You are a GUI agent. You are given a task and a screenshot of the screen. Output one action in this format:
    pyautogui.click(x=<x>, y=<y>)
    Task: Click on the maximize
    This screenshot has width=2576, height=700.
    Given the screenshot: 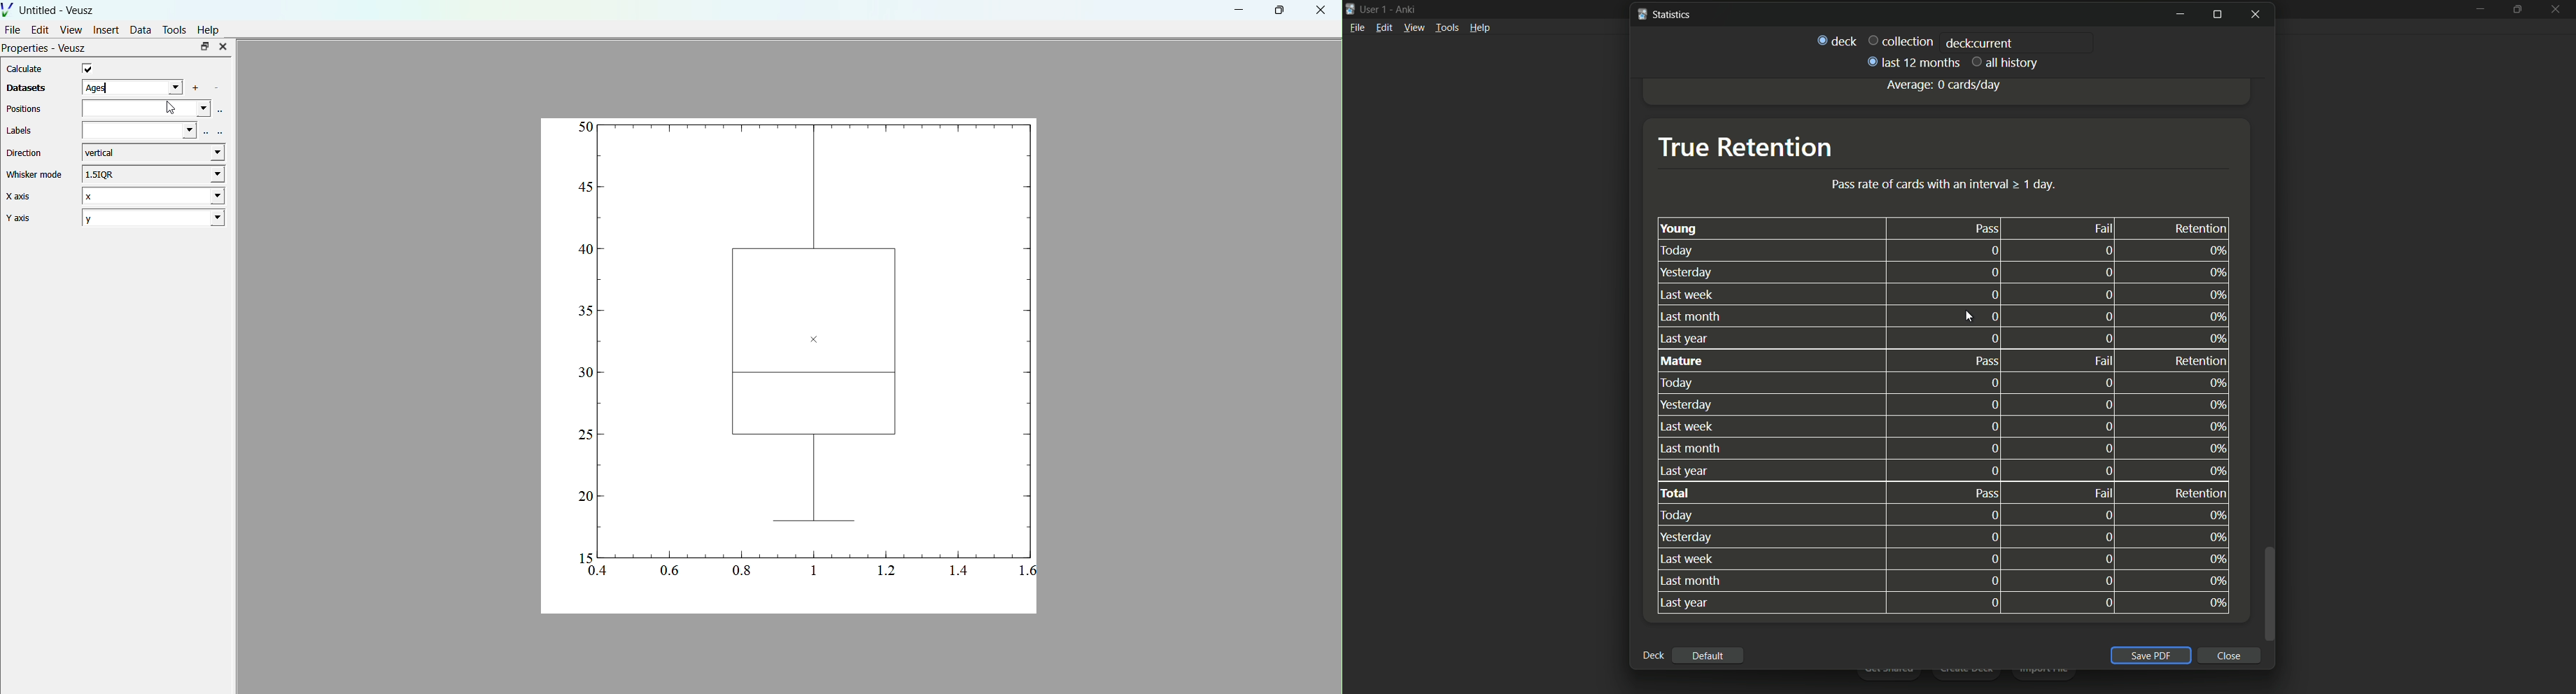 What is the action you would take?
    pyautogui.click(x=2219, y=15)
    